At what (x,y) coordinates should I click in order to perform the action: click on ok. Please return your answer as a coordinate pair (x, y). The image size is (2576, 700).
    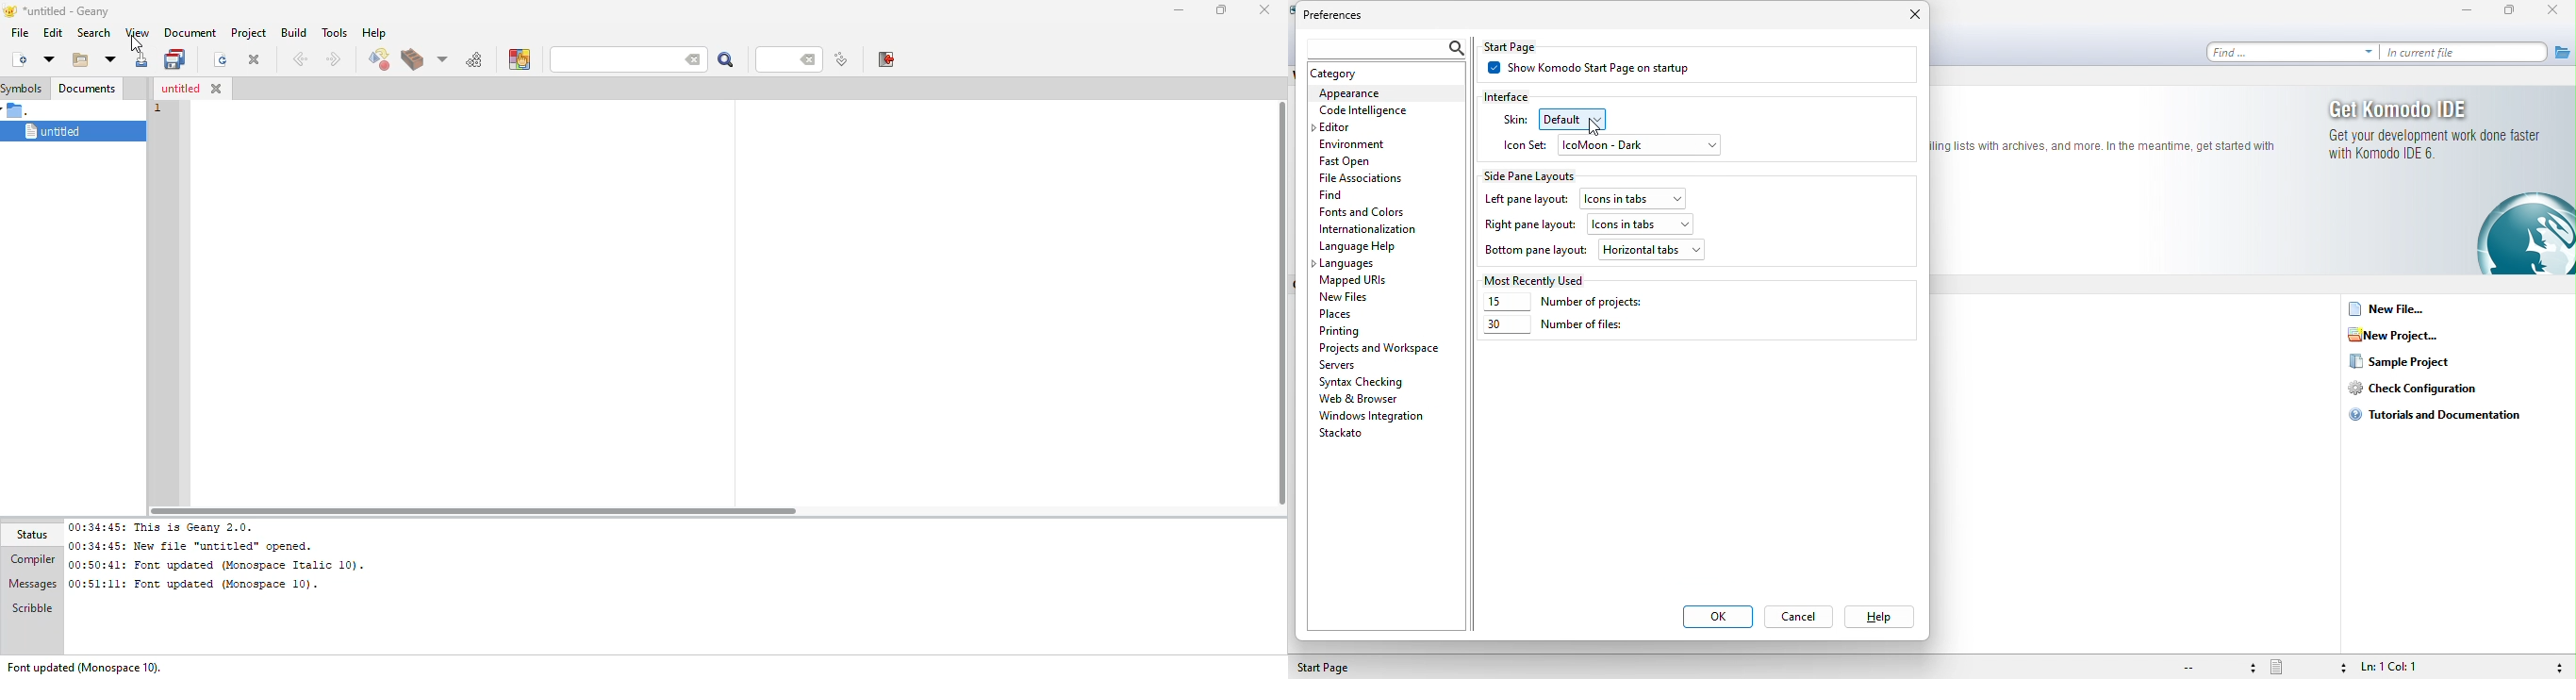
    Looking at the image, I should click on (1717, 618).